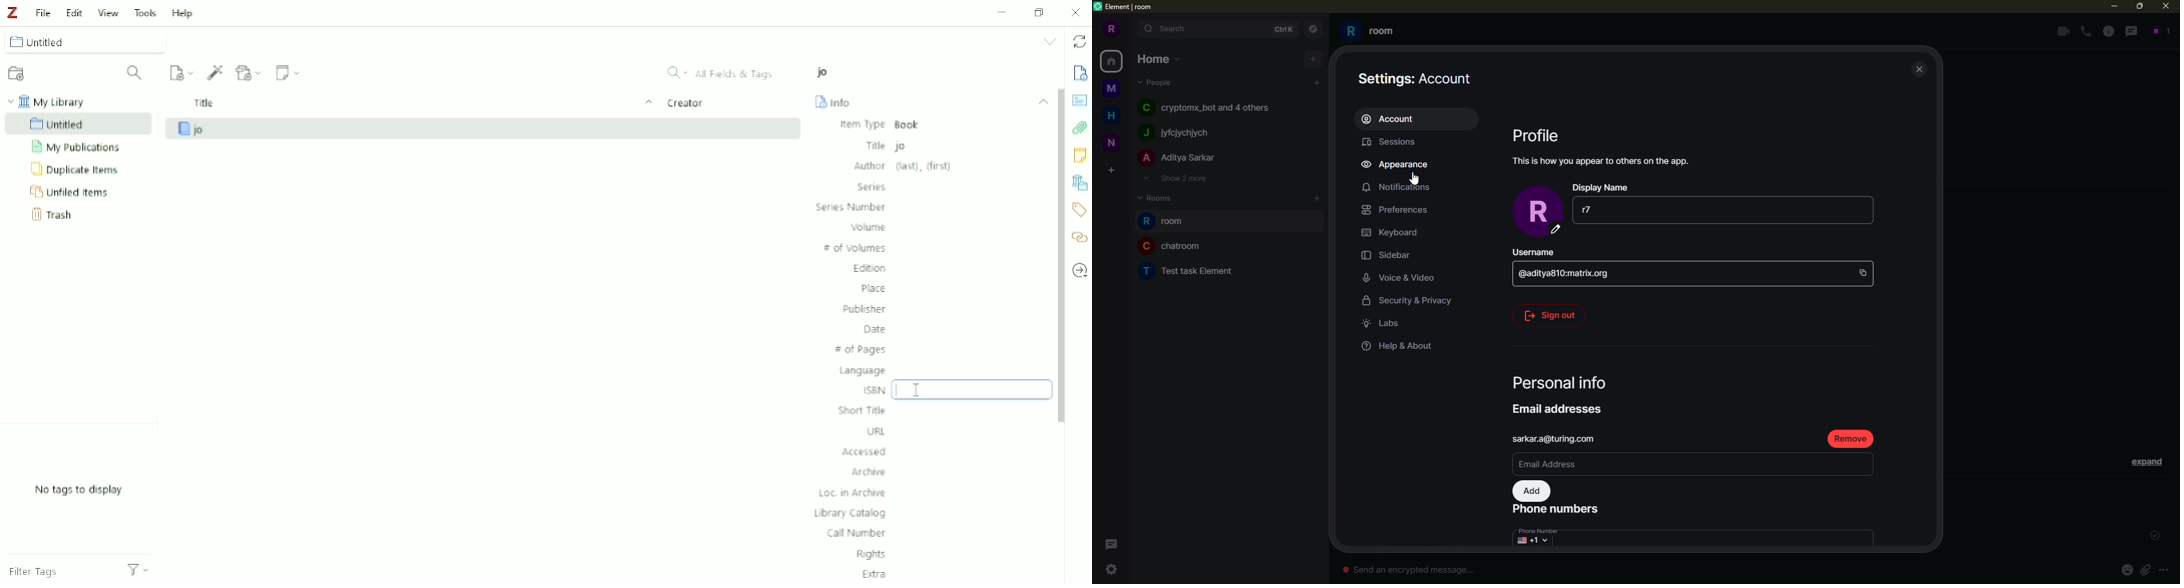  Describe the element at coordinates (1594, 211) in the screenshot. I see `r7` at that location.